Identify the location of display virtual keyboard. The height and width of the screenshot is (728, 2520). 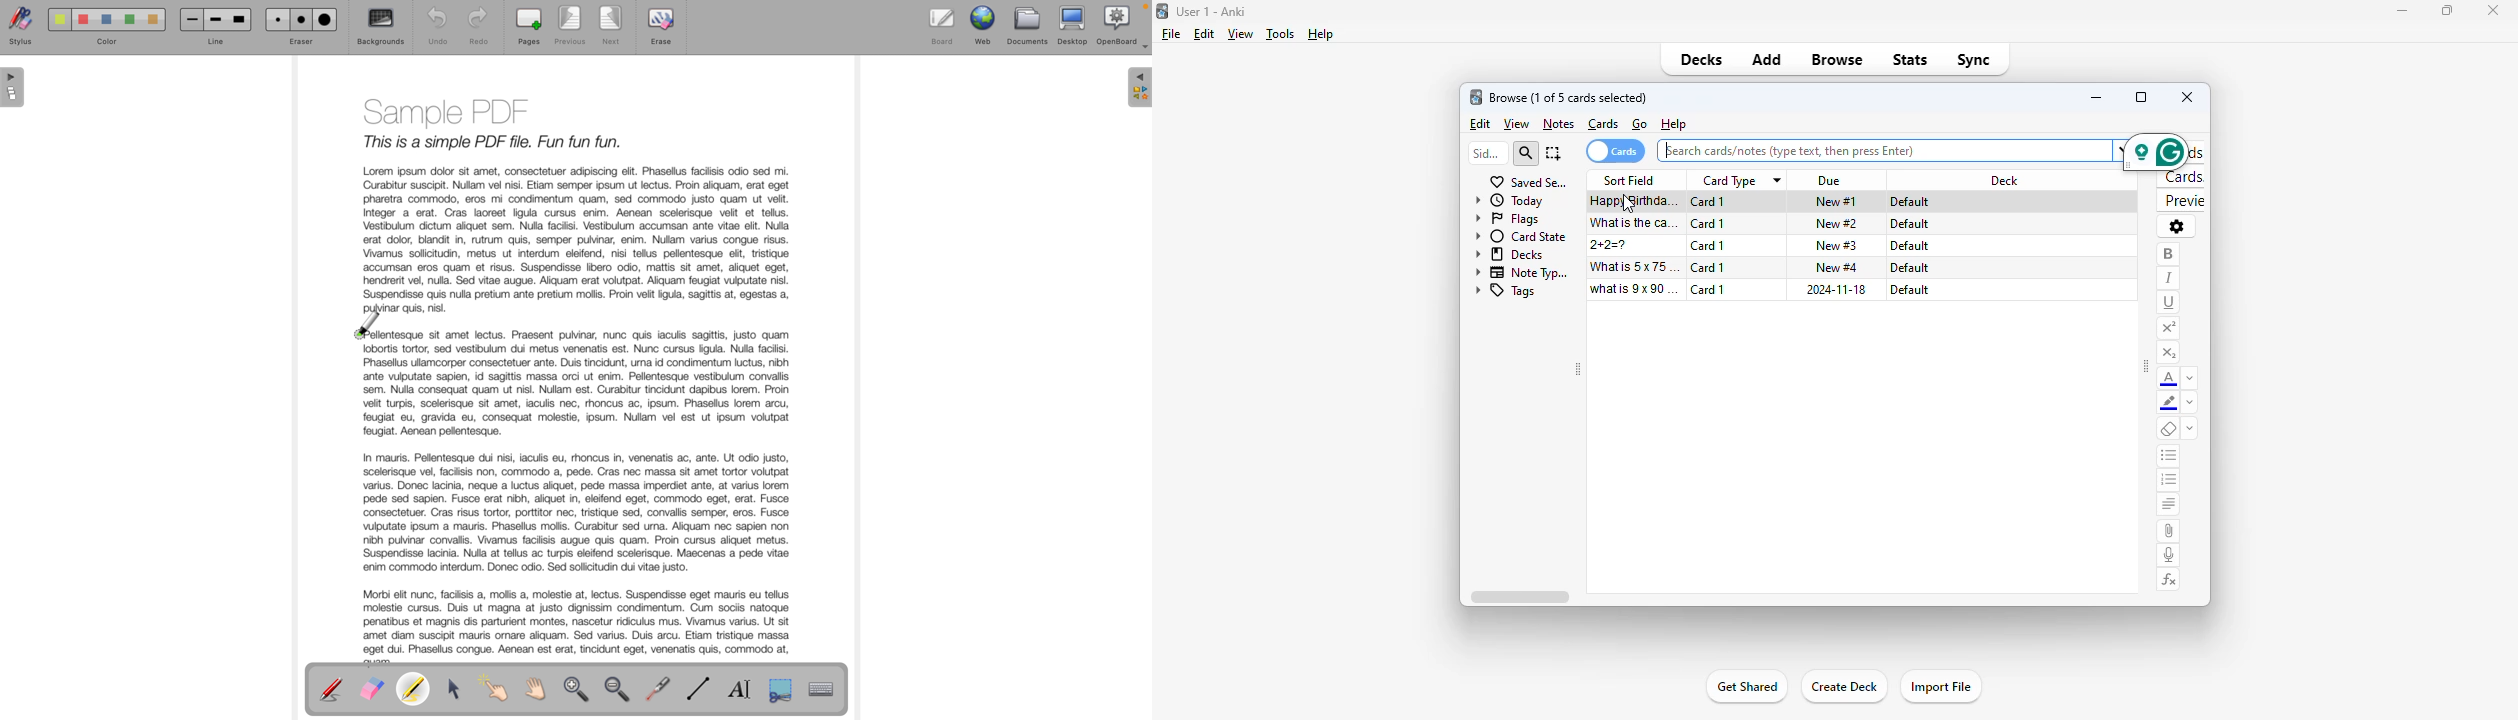
(830, 689).